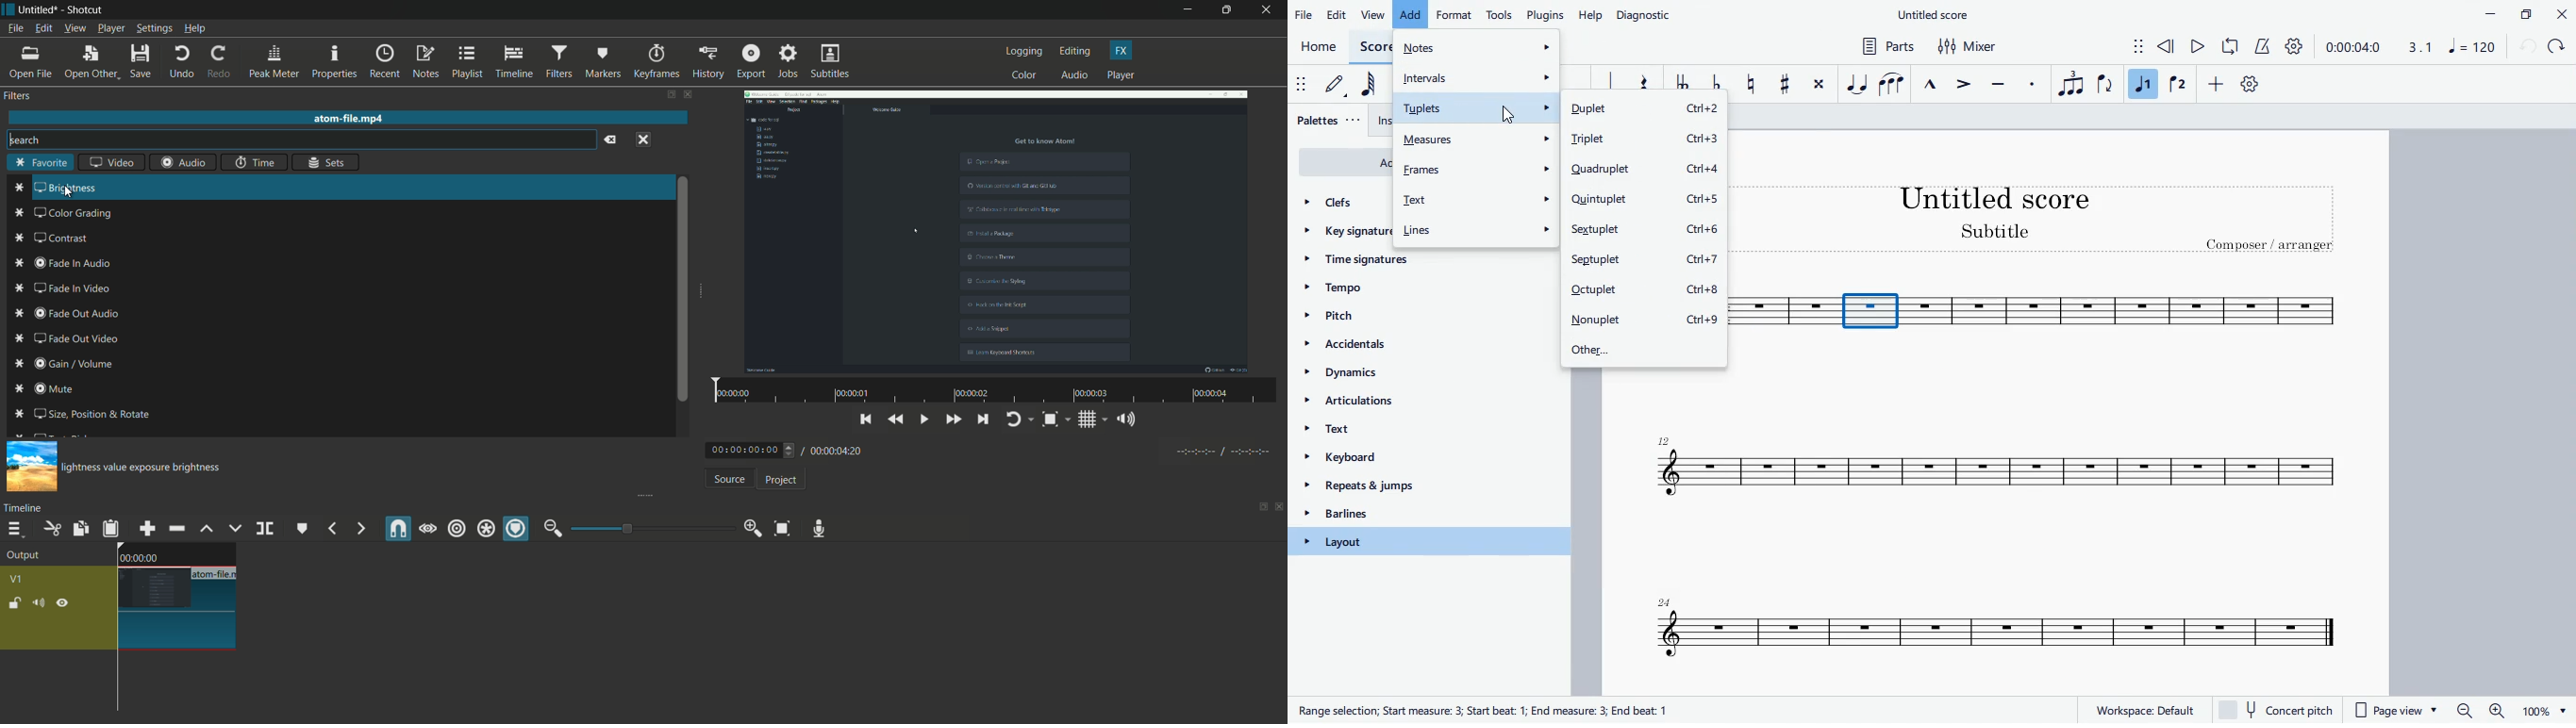 The height and width of the screenshot is (728, 2576). What do you see at coordinates (1648, 263) in the screenshot?
I see `septuplet` at bounding box center [1648, 263].